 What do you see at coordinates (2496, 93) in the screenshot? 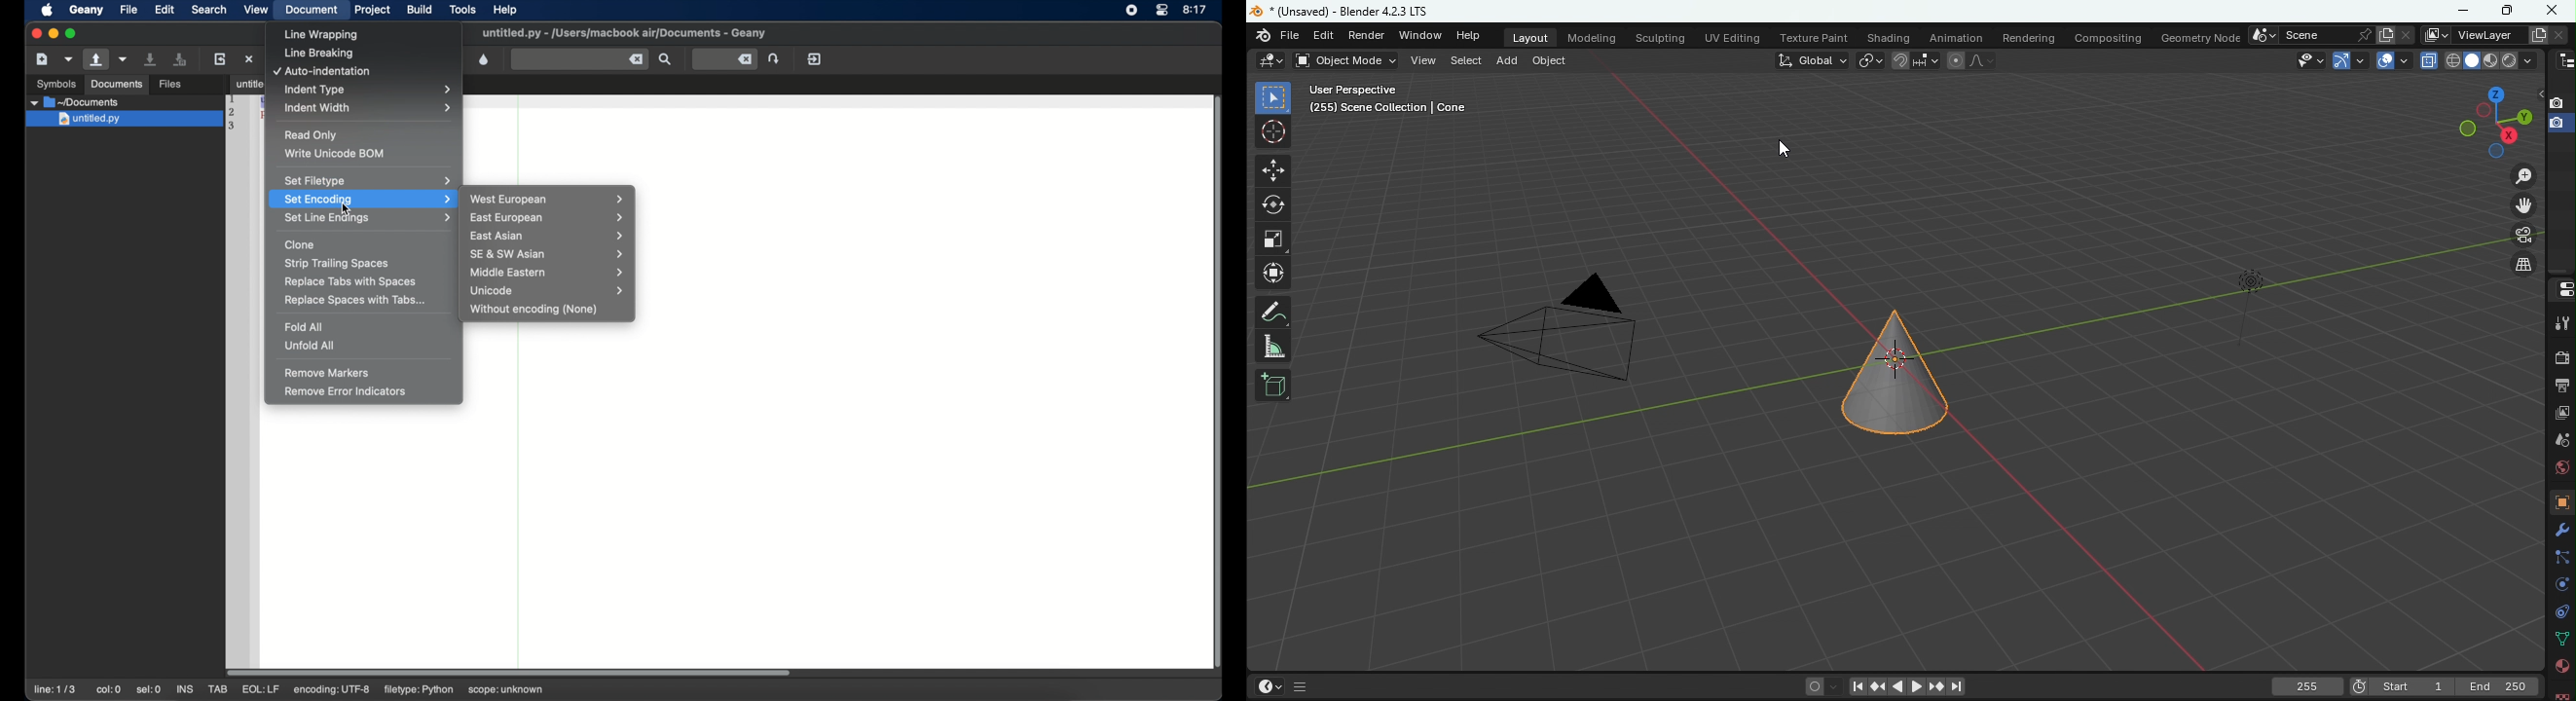
I see `Rotate the scene` at bounding box center [2496, 93].